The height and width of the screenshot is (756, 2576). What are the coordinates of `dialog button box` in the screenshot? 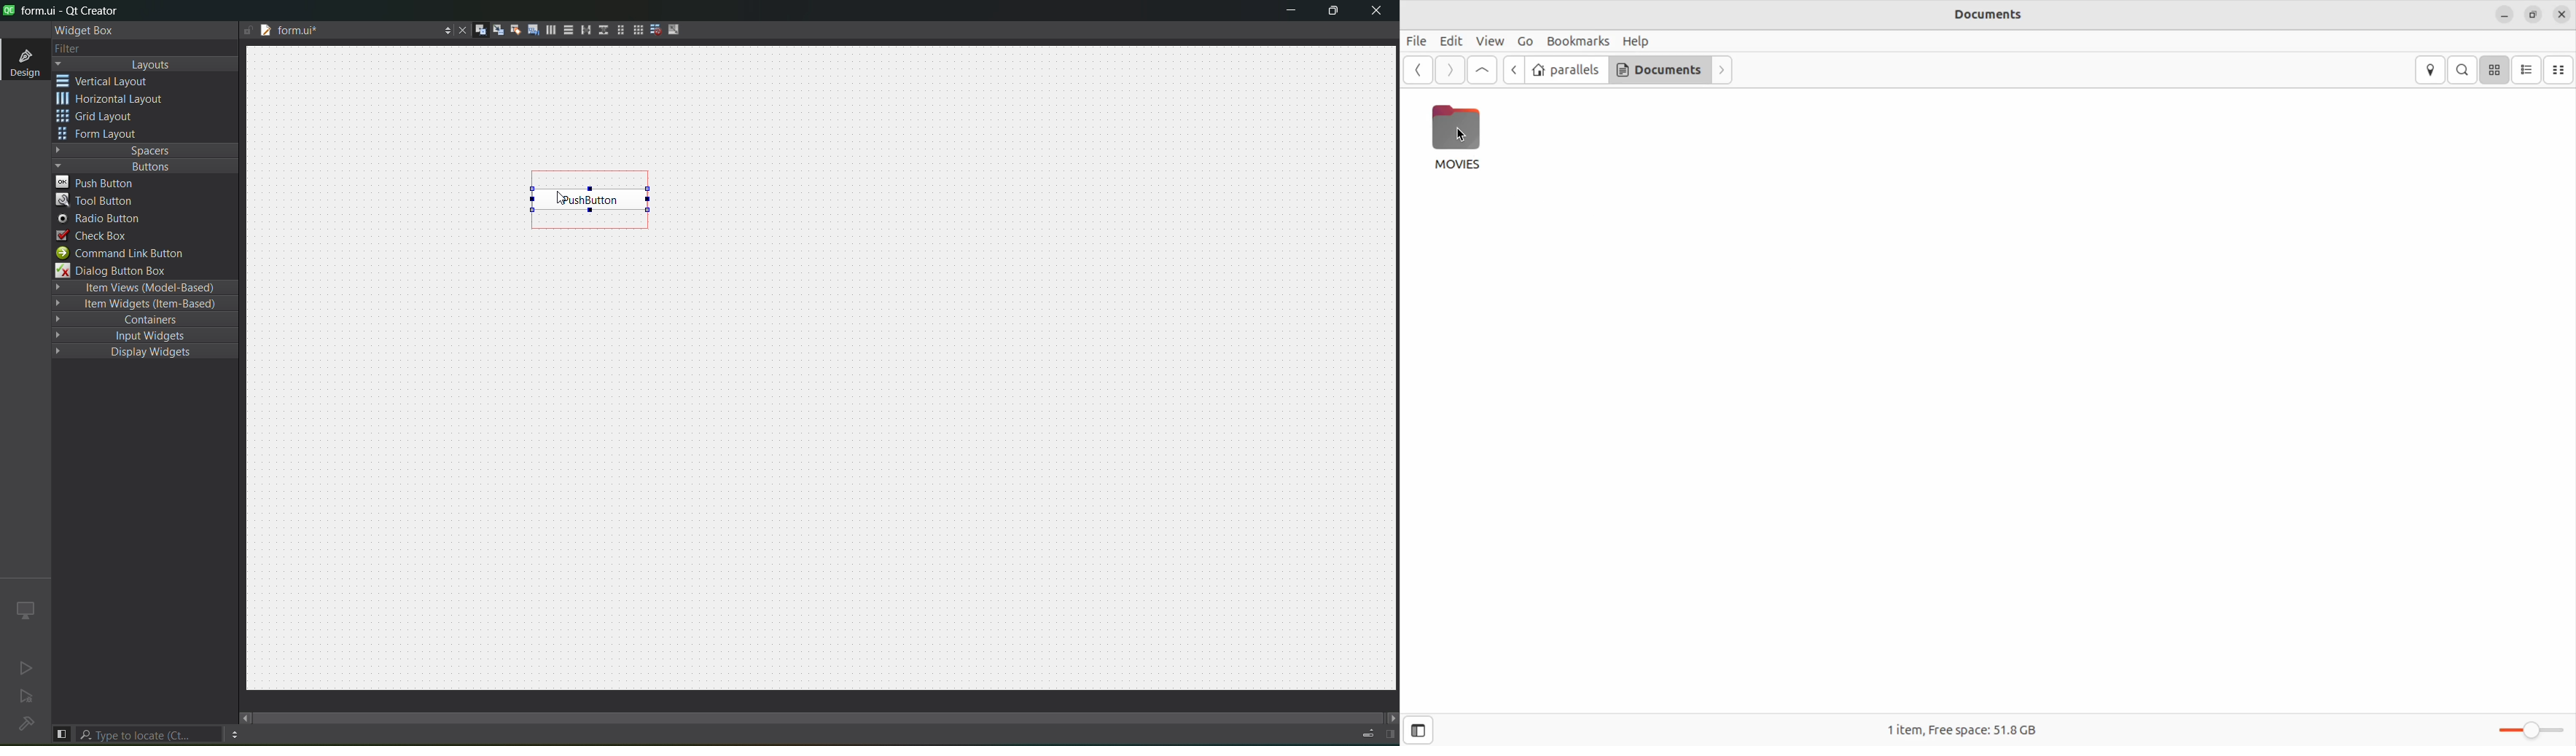 It's located at (120, 271).